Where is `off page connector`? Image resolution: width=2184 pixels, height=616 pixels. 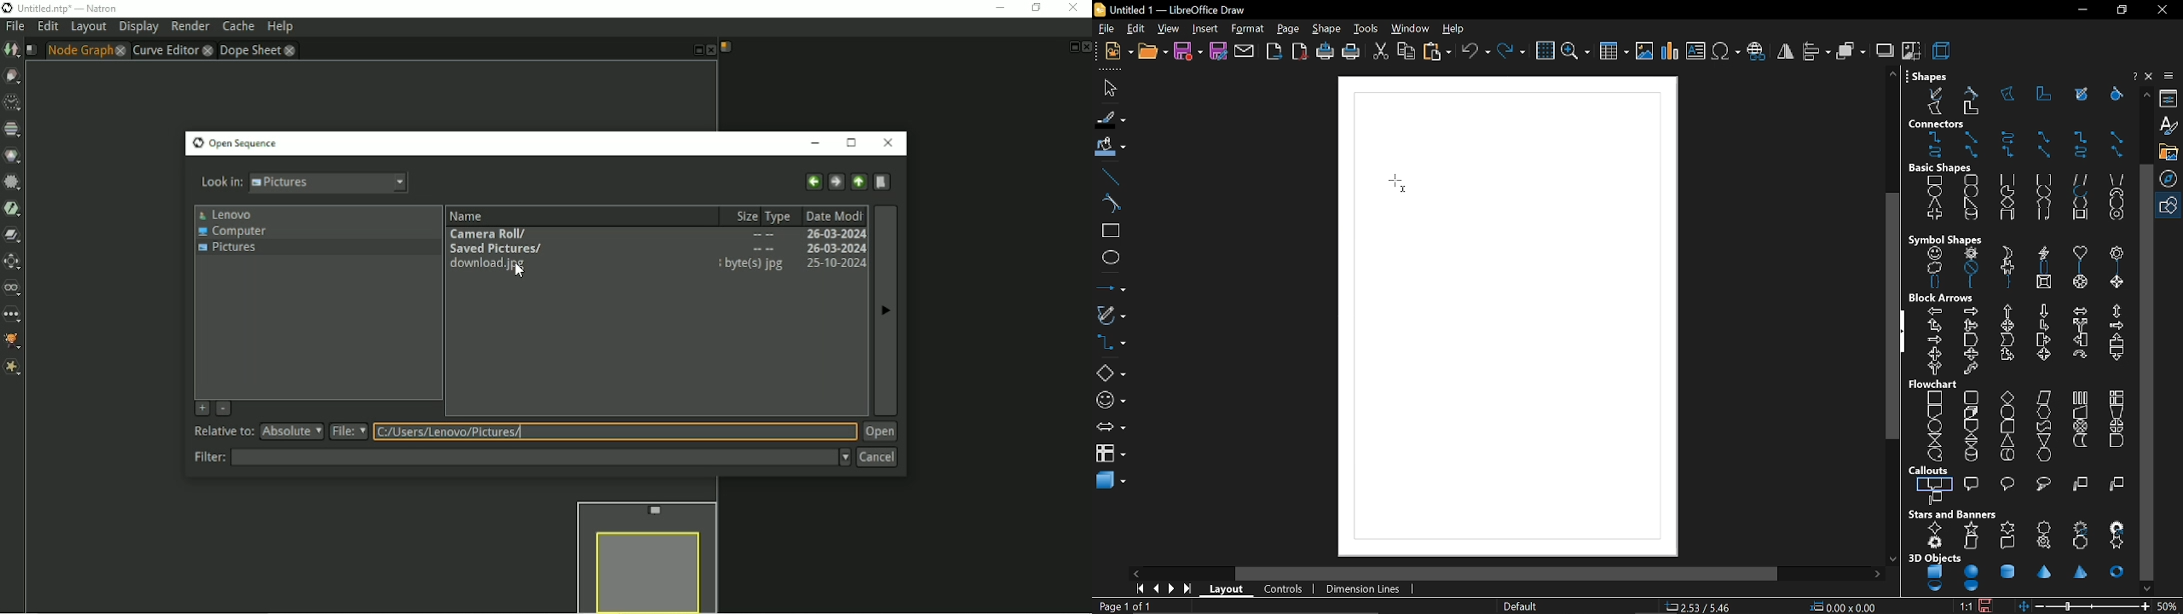 off page connector is located at coordinates (1970, 426).